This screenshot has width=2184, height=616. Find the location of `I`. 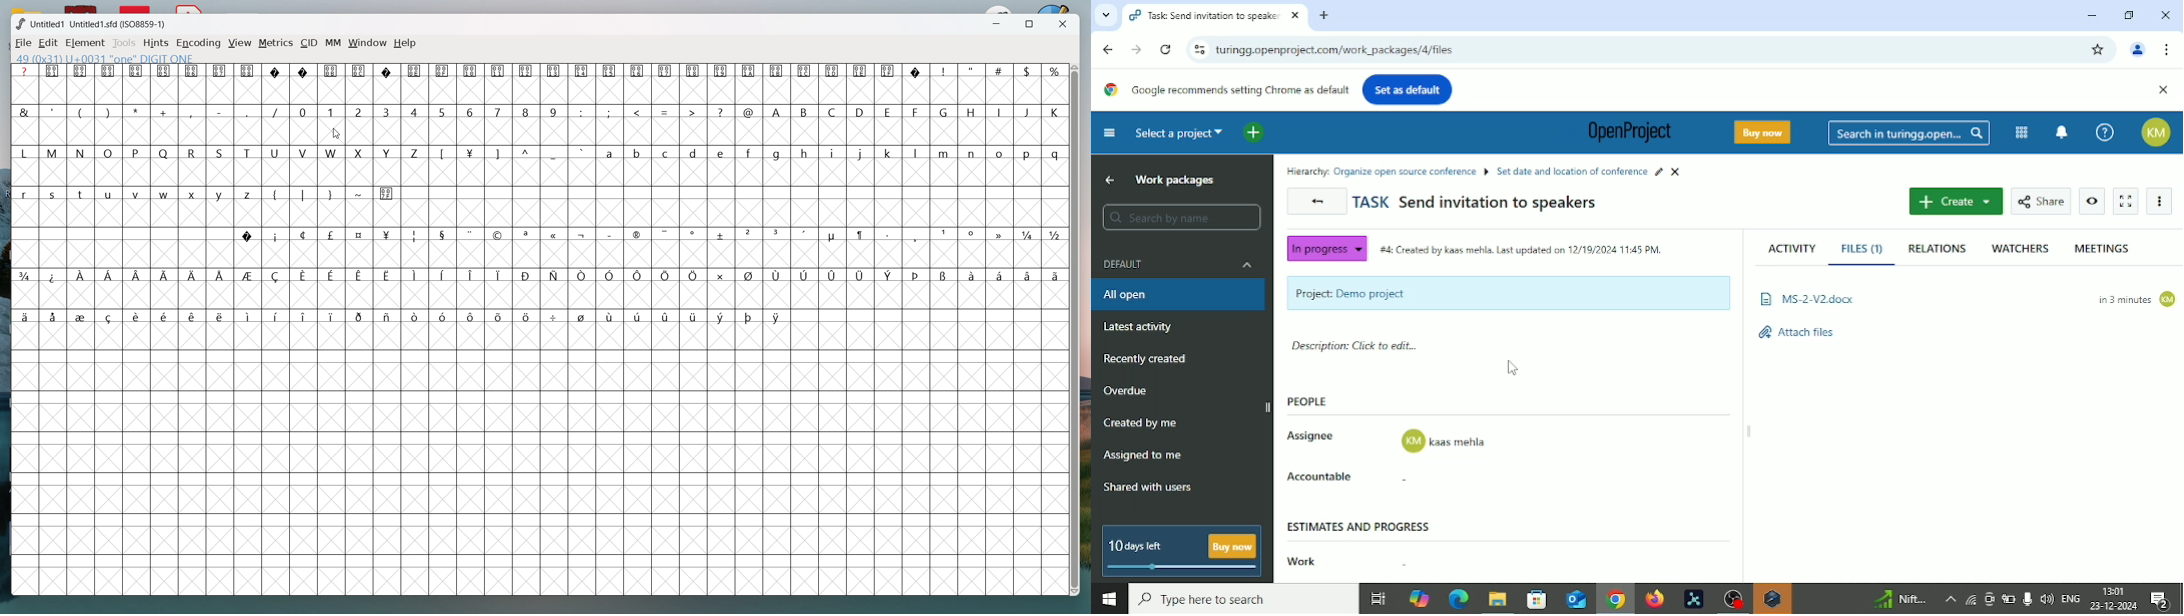

I is located at coordinates (1001, 112).